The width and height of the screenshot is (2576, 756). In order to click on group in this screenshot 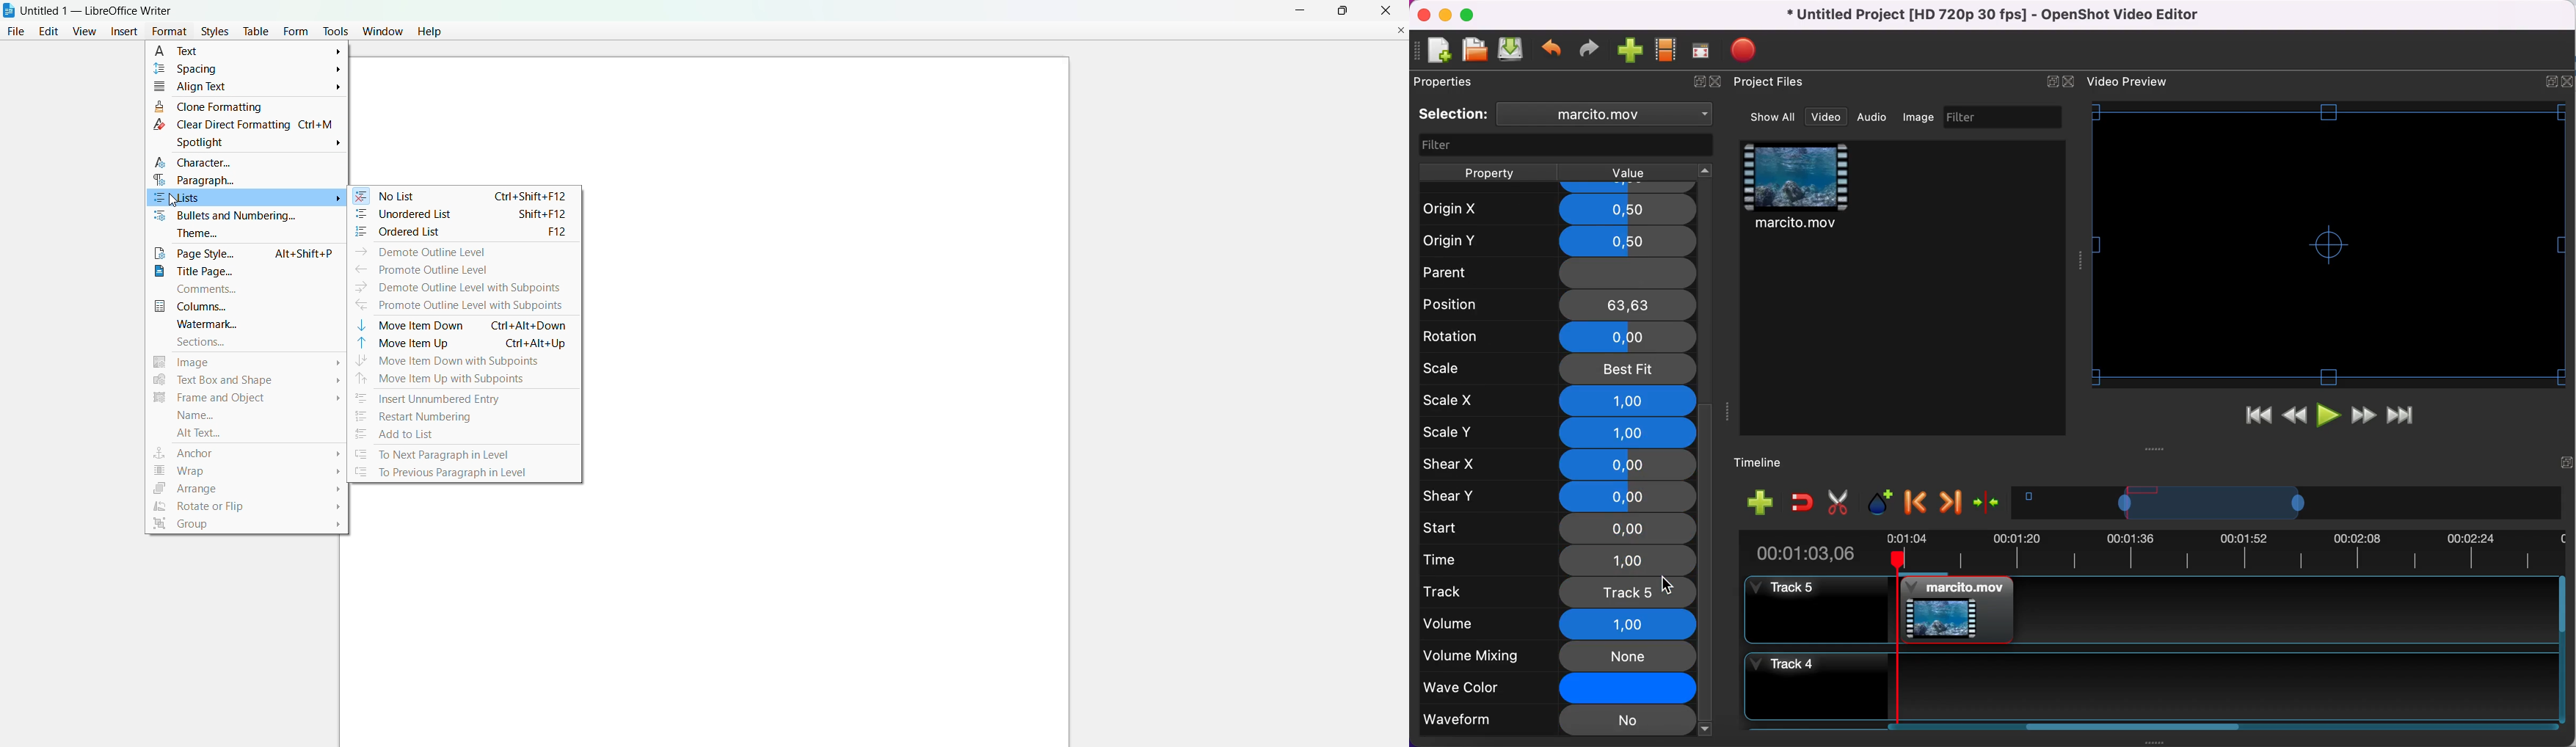, I will do `click(247, 528)`.